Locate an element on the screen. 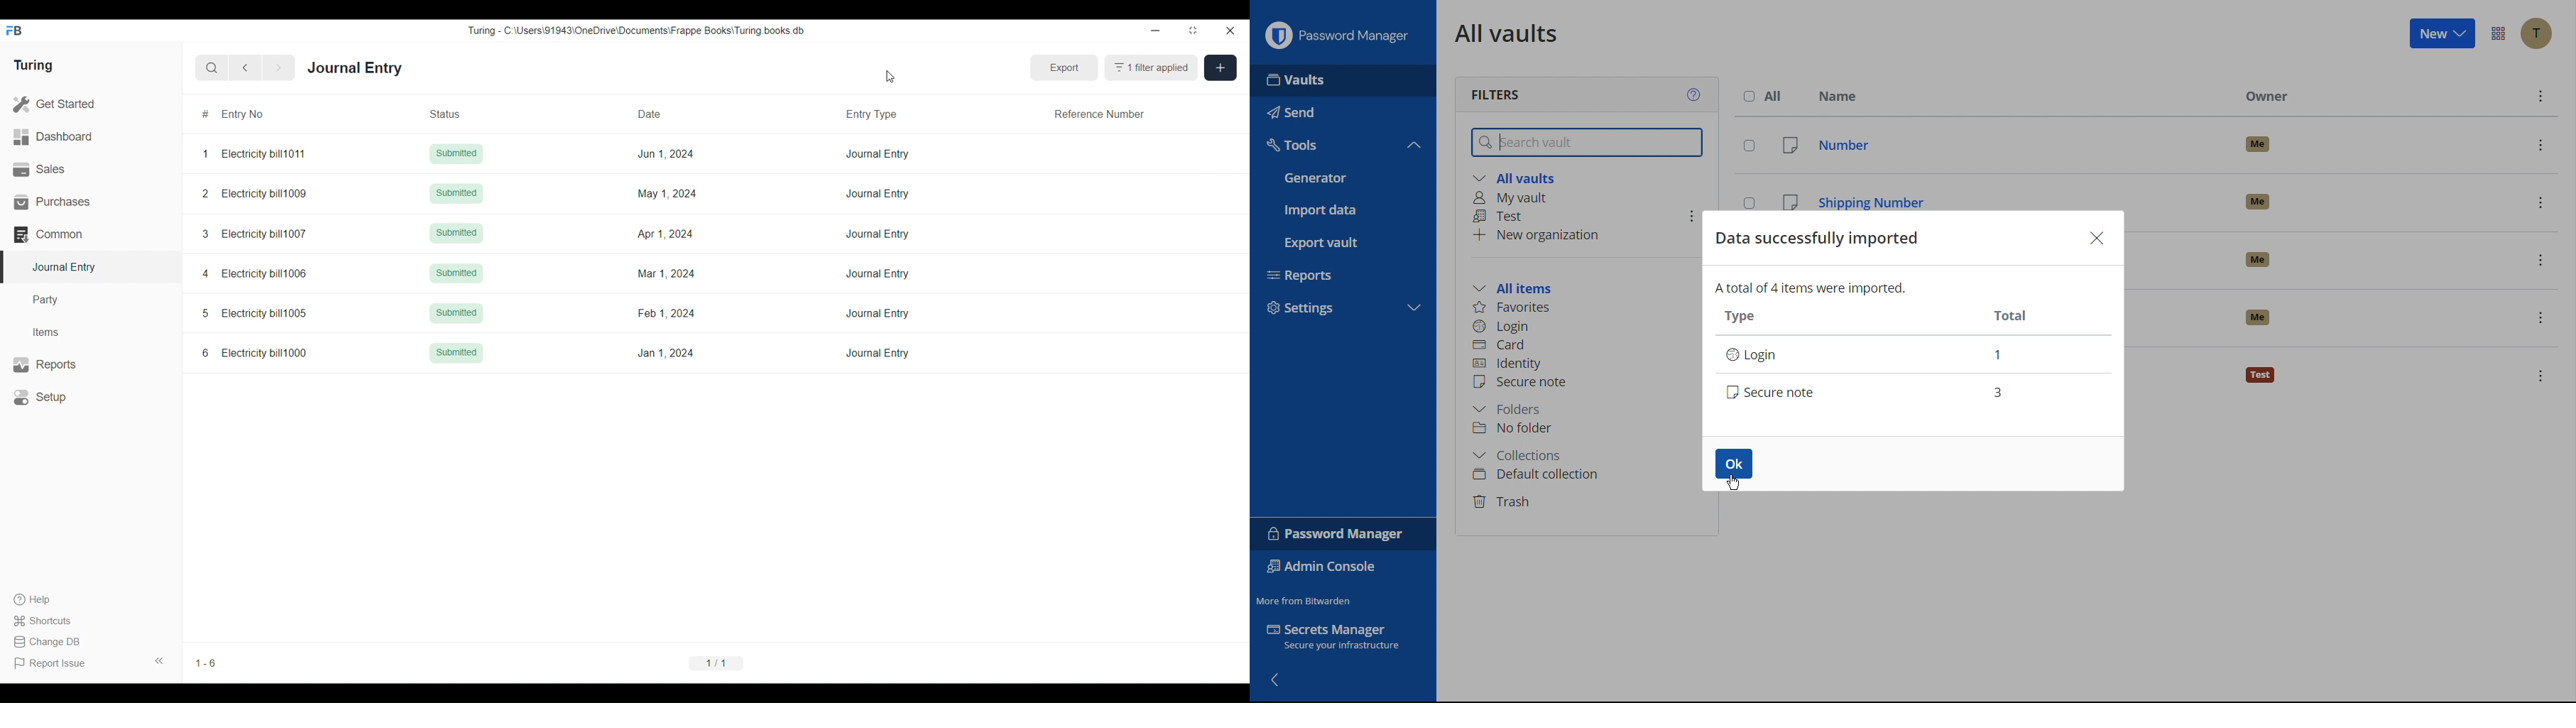 This screenshot has width=2576, height=728. Shortcuts is located at coordinates (50, 621).